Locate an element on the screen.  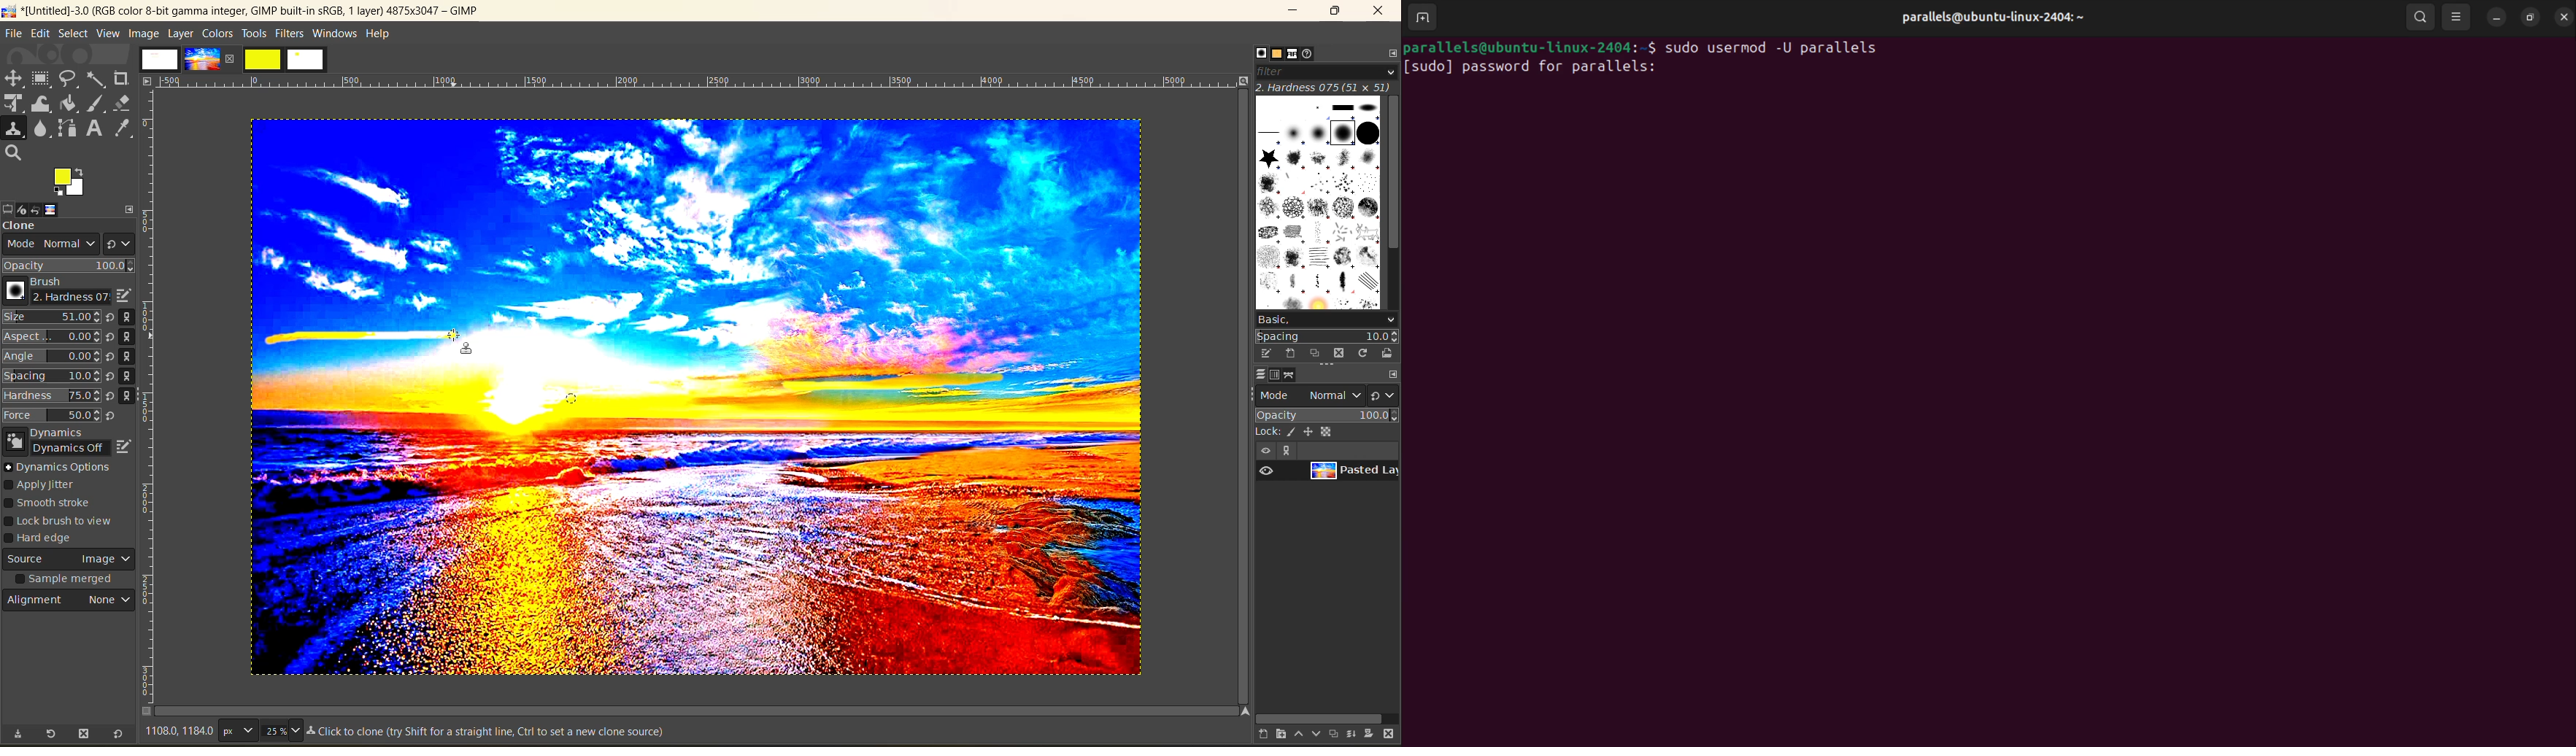
position is located at coordinates (1311, 431).